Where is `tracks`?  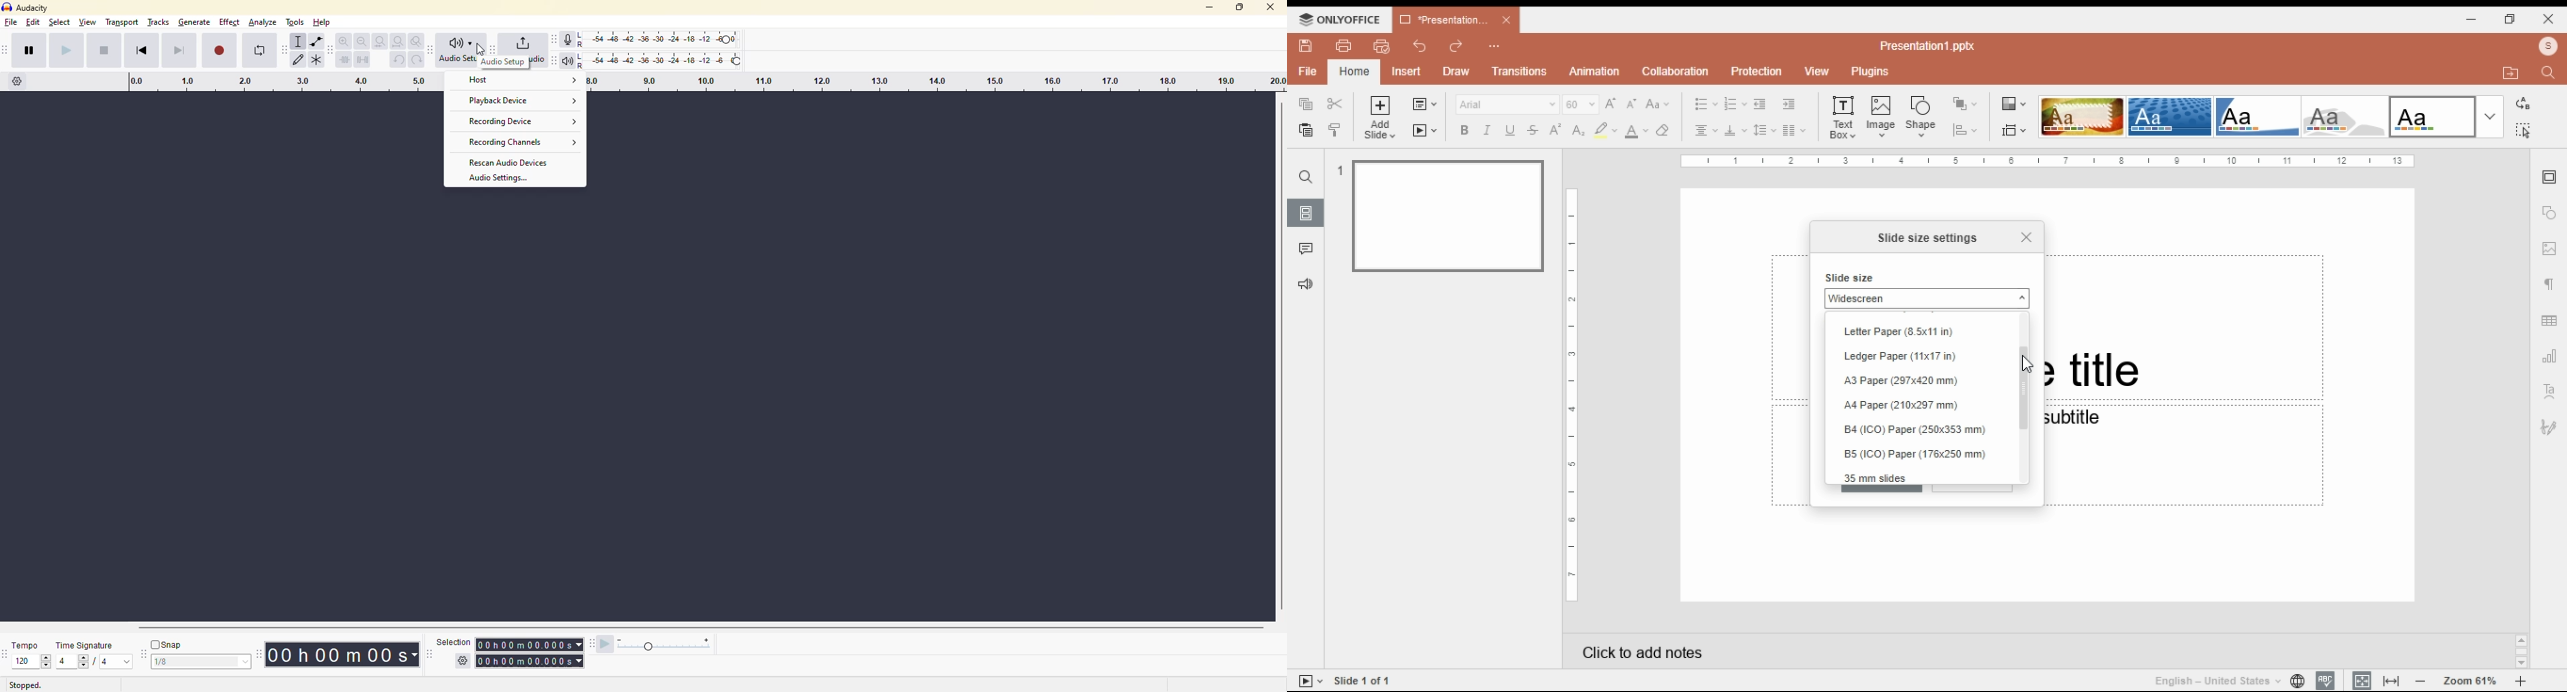 tracks is located at coordinates (156, 23).